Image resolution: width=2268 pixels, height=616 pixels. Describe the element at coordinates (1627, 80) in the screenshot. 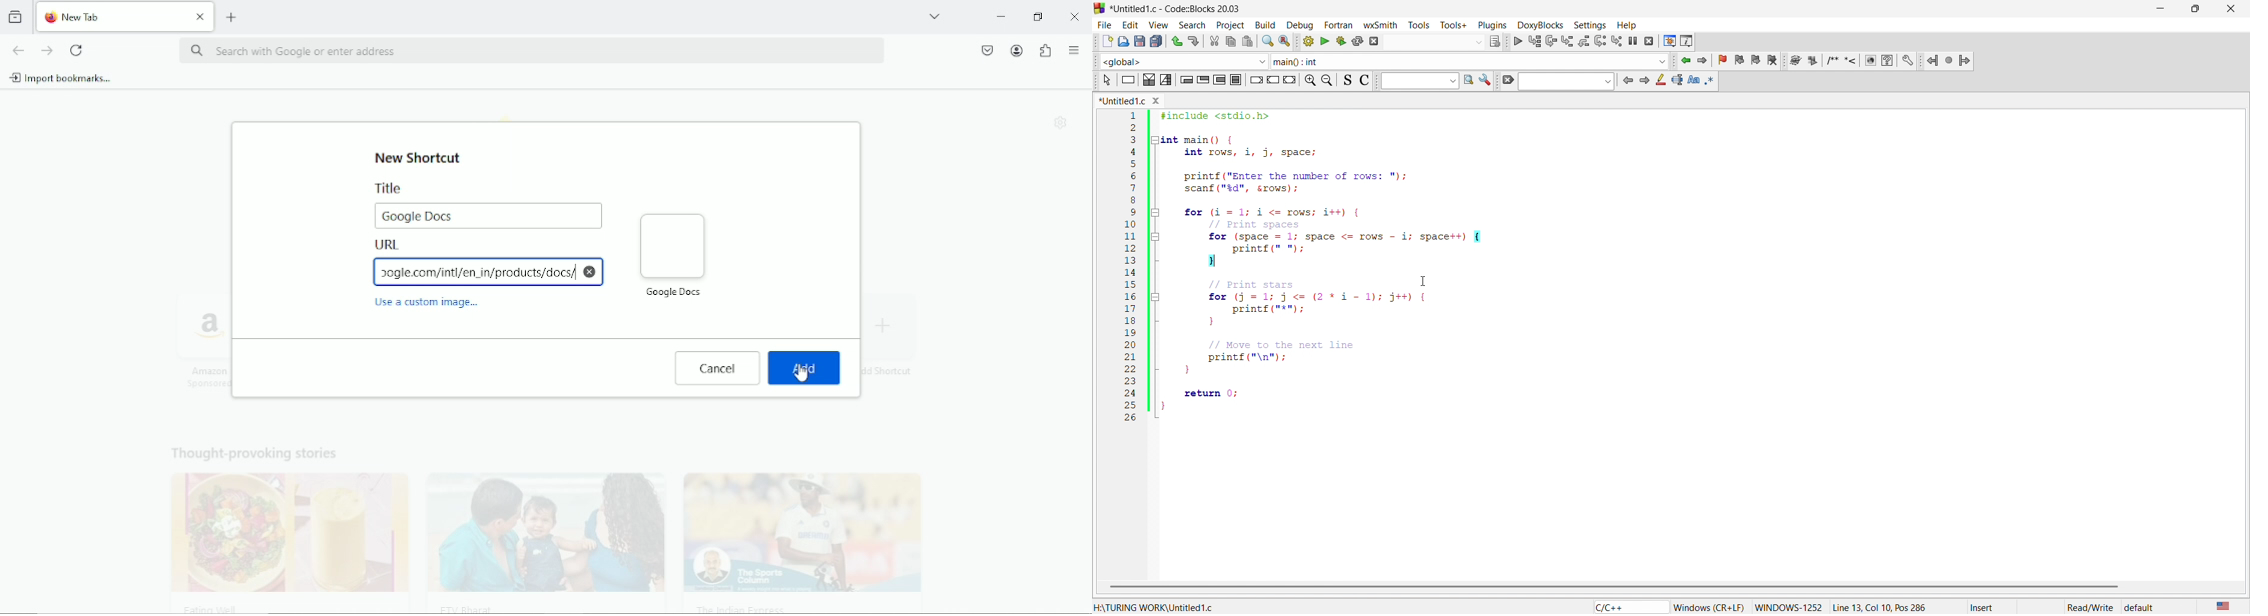

I see `previous` at that location.